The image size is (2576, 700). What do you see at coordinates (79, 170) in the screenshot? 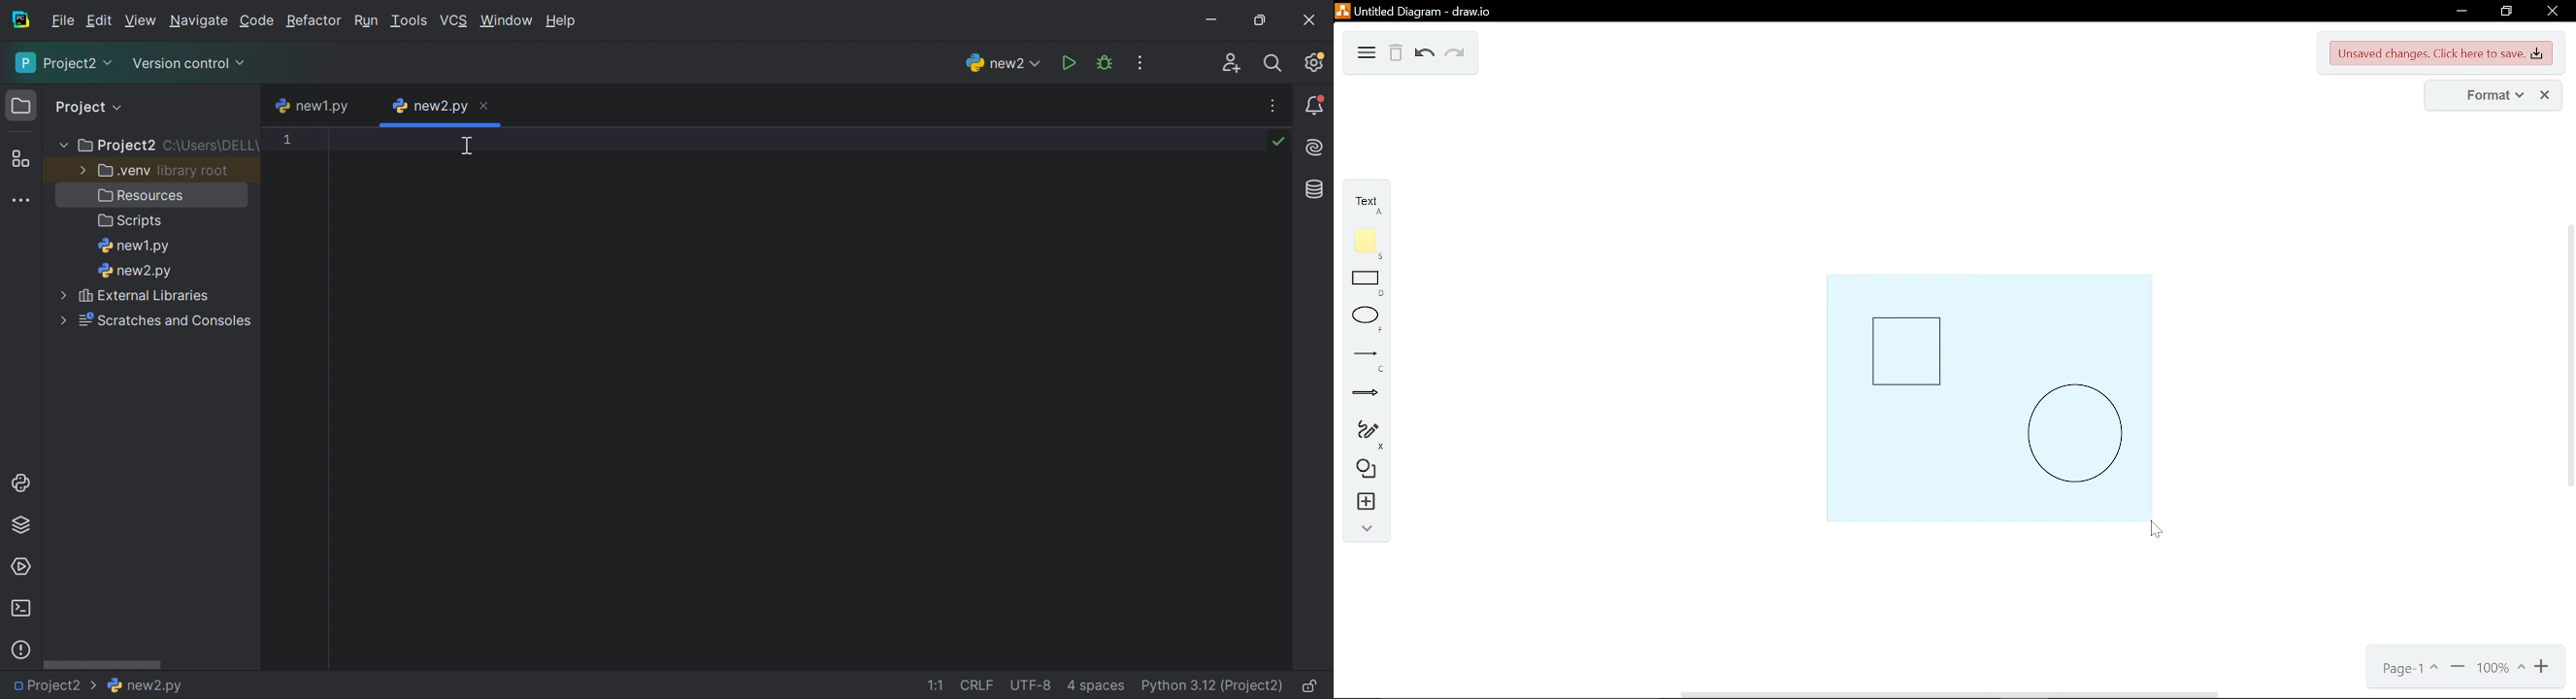
I see `More` at bounding box center [79, 170].